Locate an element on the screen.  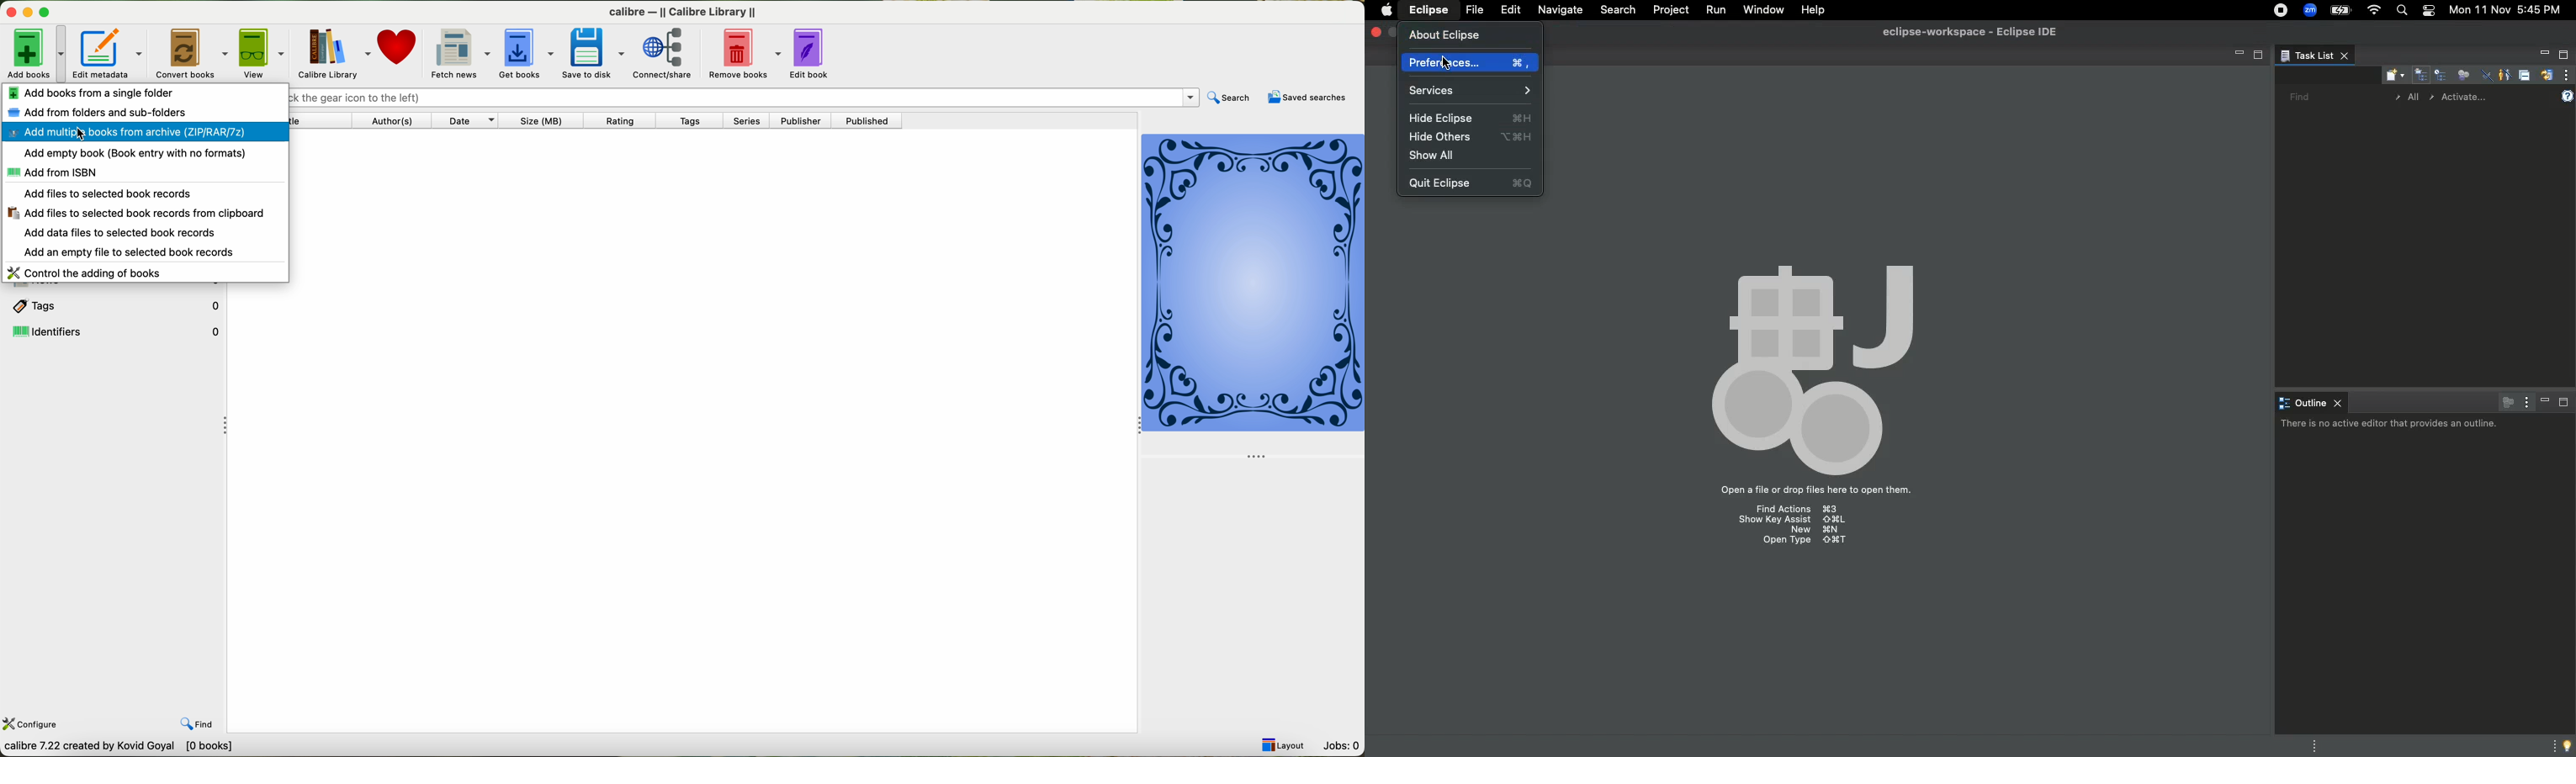
Minimize is located at coordinates (2545, 402).